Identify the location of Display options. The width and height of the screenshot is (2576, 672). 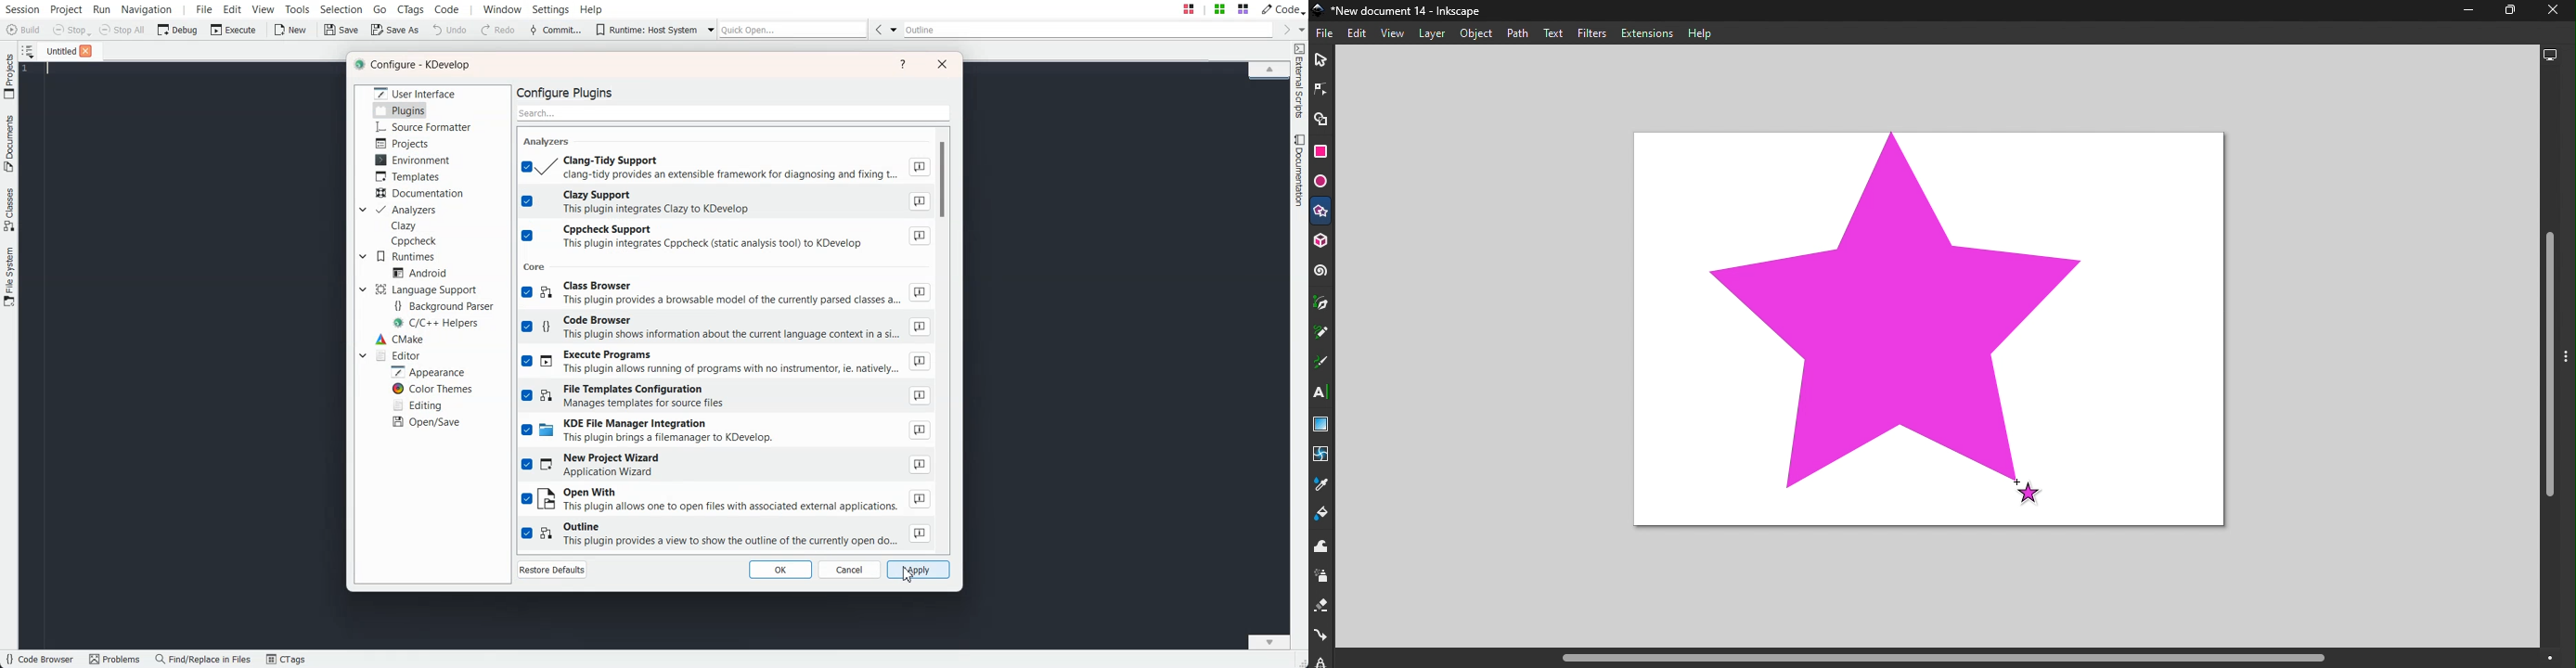
(2553, 56).